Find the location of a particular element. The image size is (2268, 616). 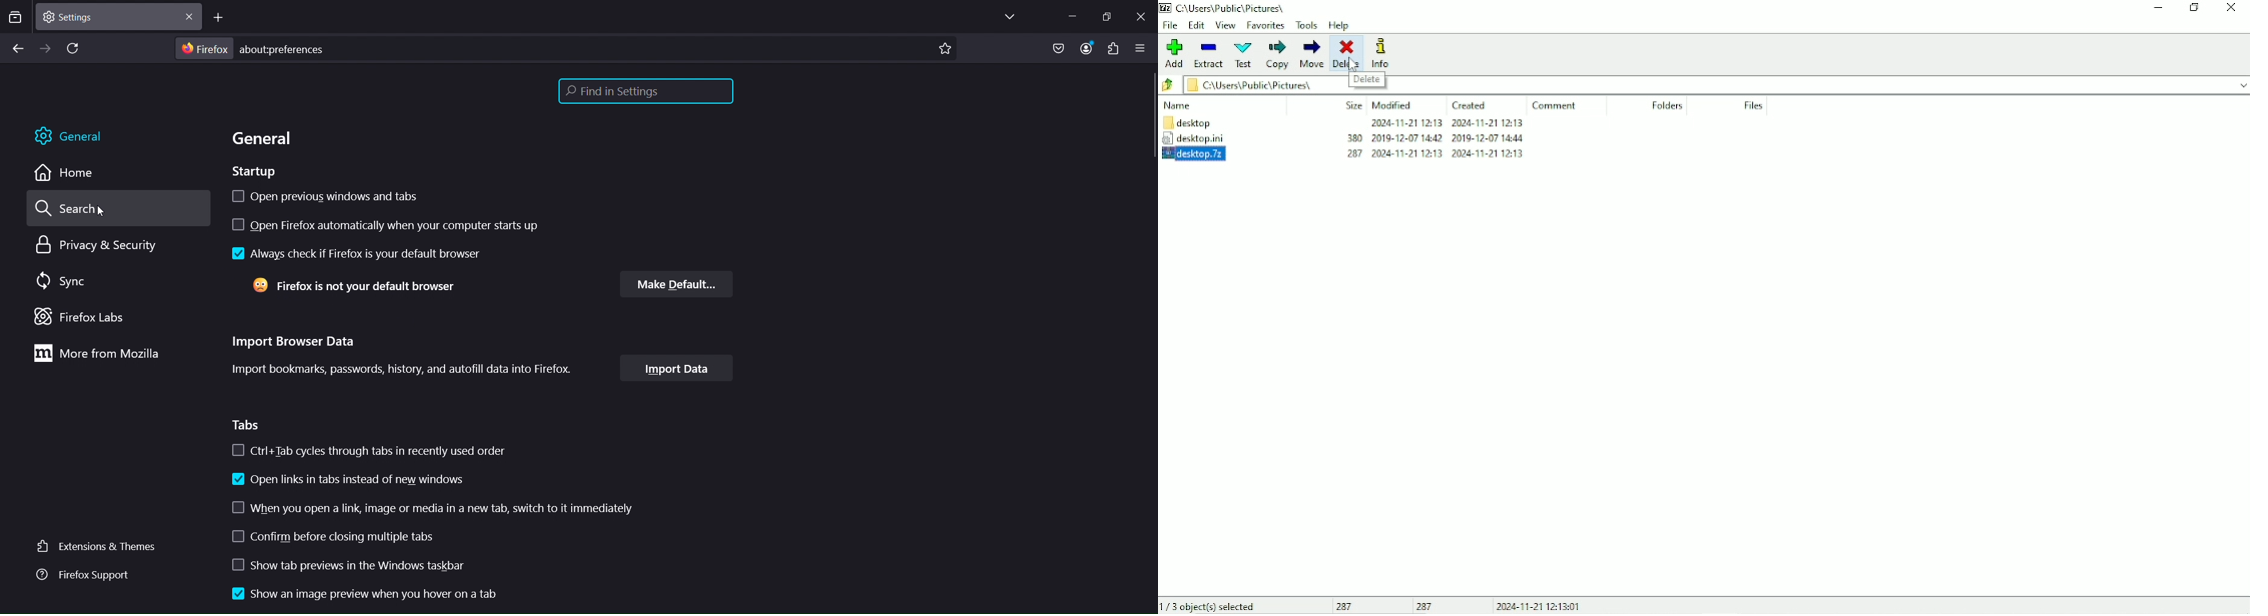

import data is located at coordinates (676, 369).